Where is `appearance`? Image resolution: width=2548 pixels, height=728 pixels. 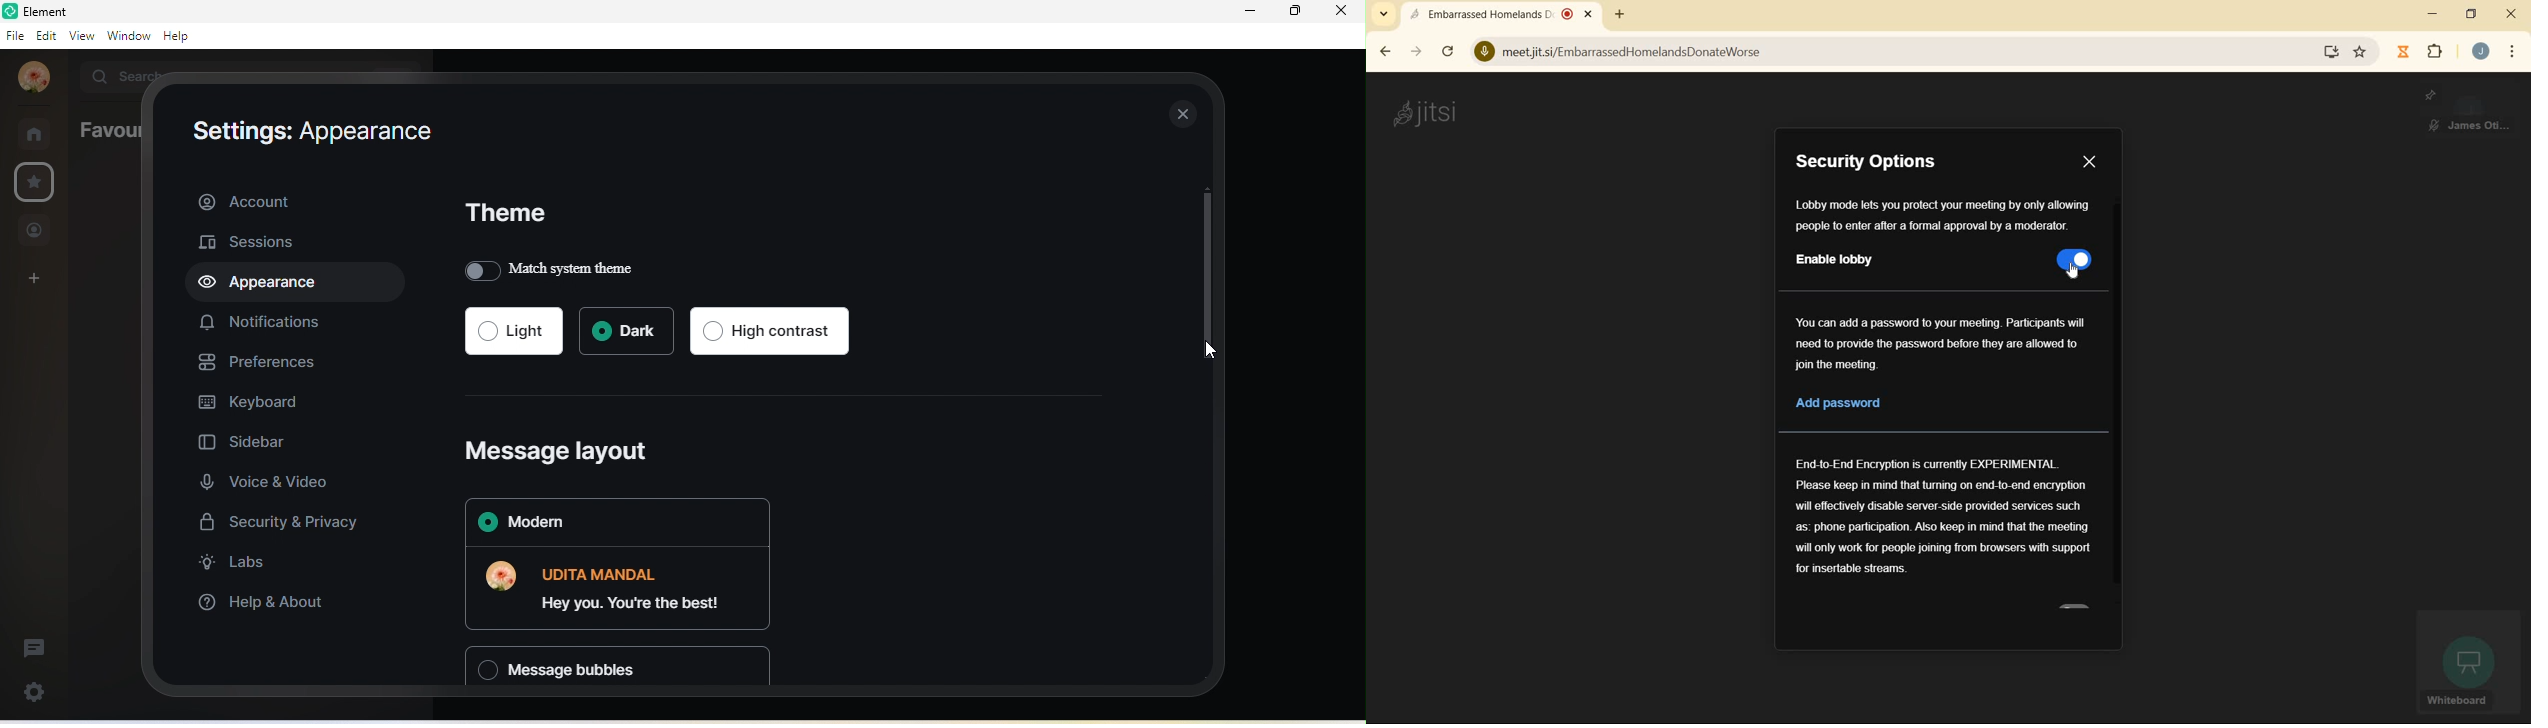
appearance is located at coordinates (268, 285).